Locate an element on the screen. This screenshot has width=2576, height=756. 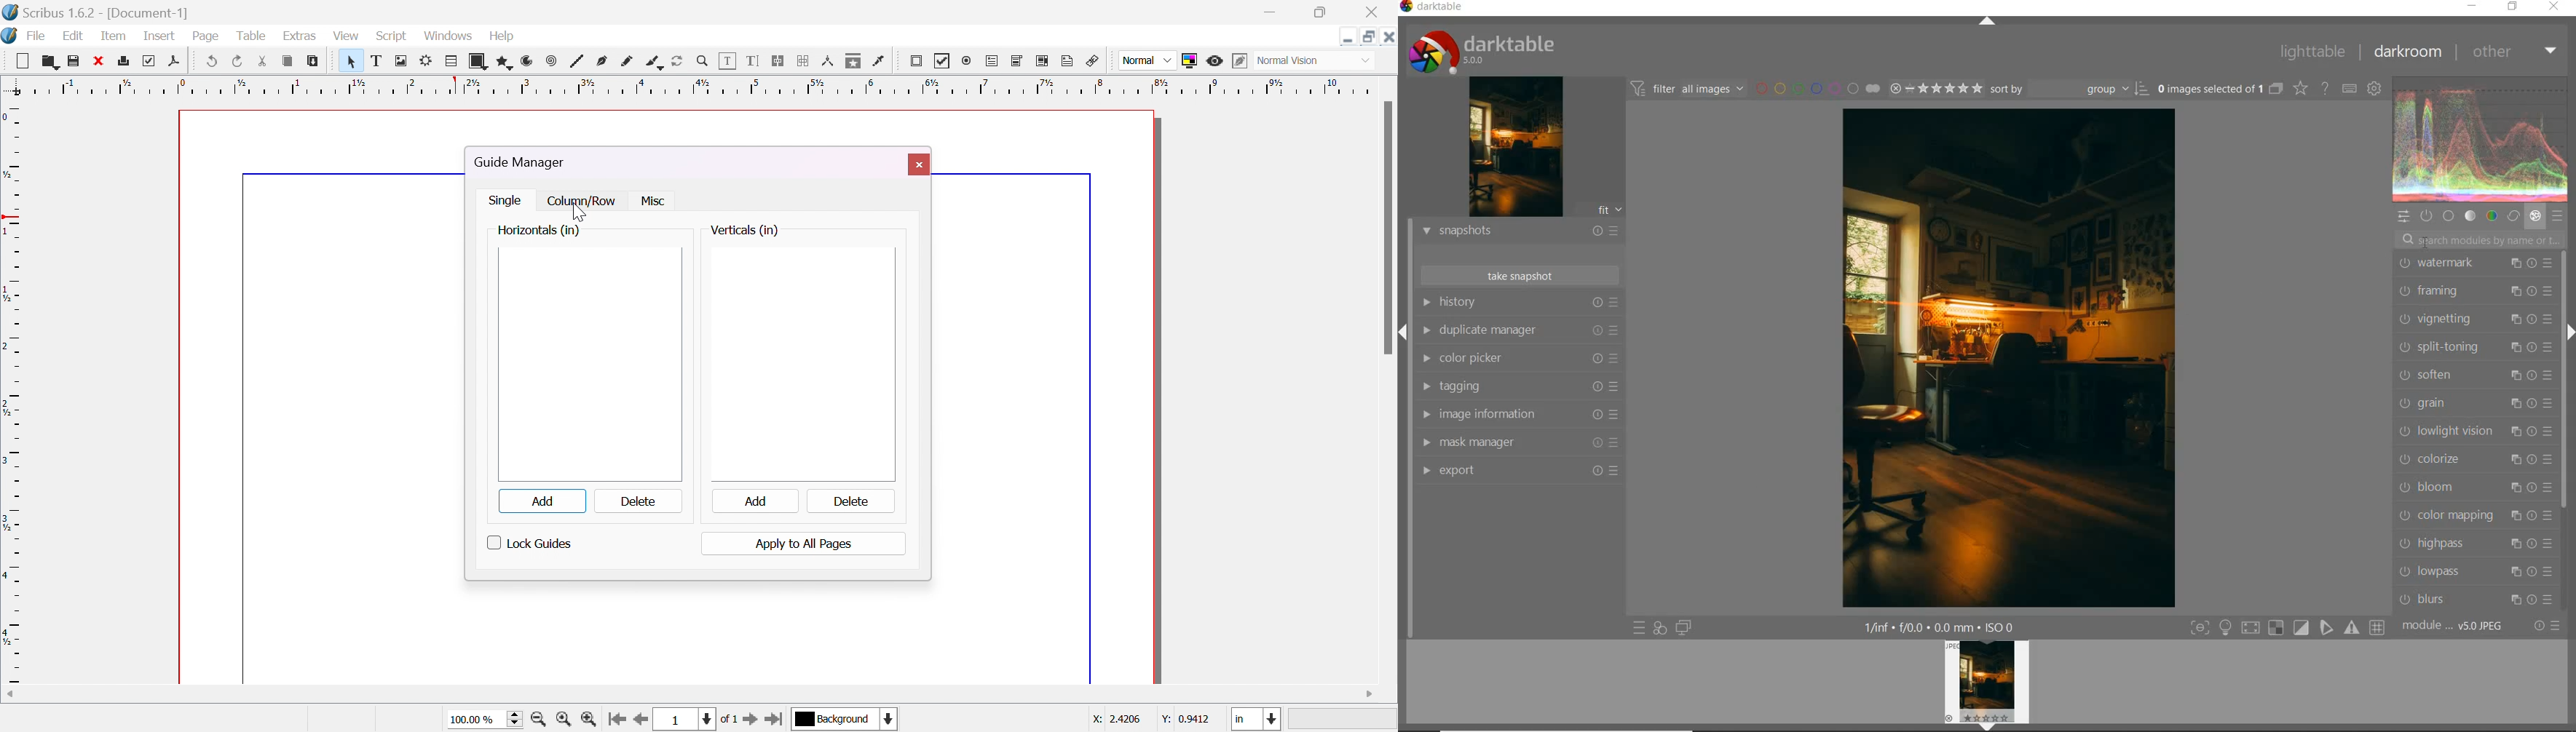
export is located at coordinates (1519, 471).